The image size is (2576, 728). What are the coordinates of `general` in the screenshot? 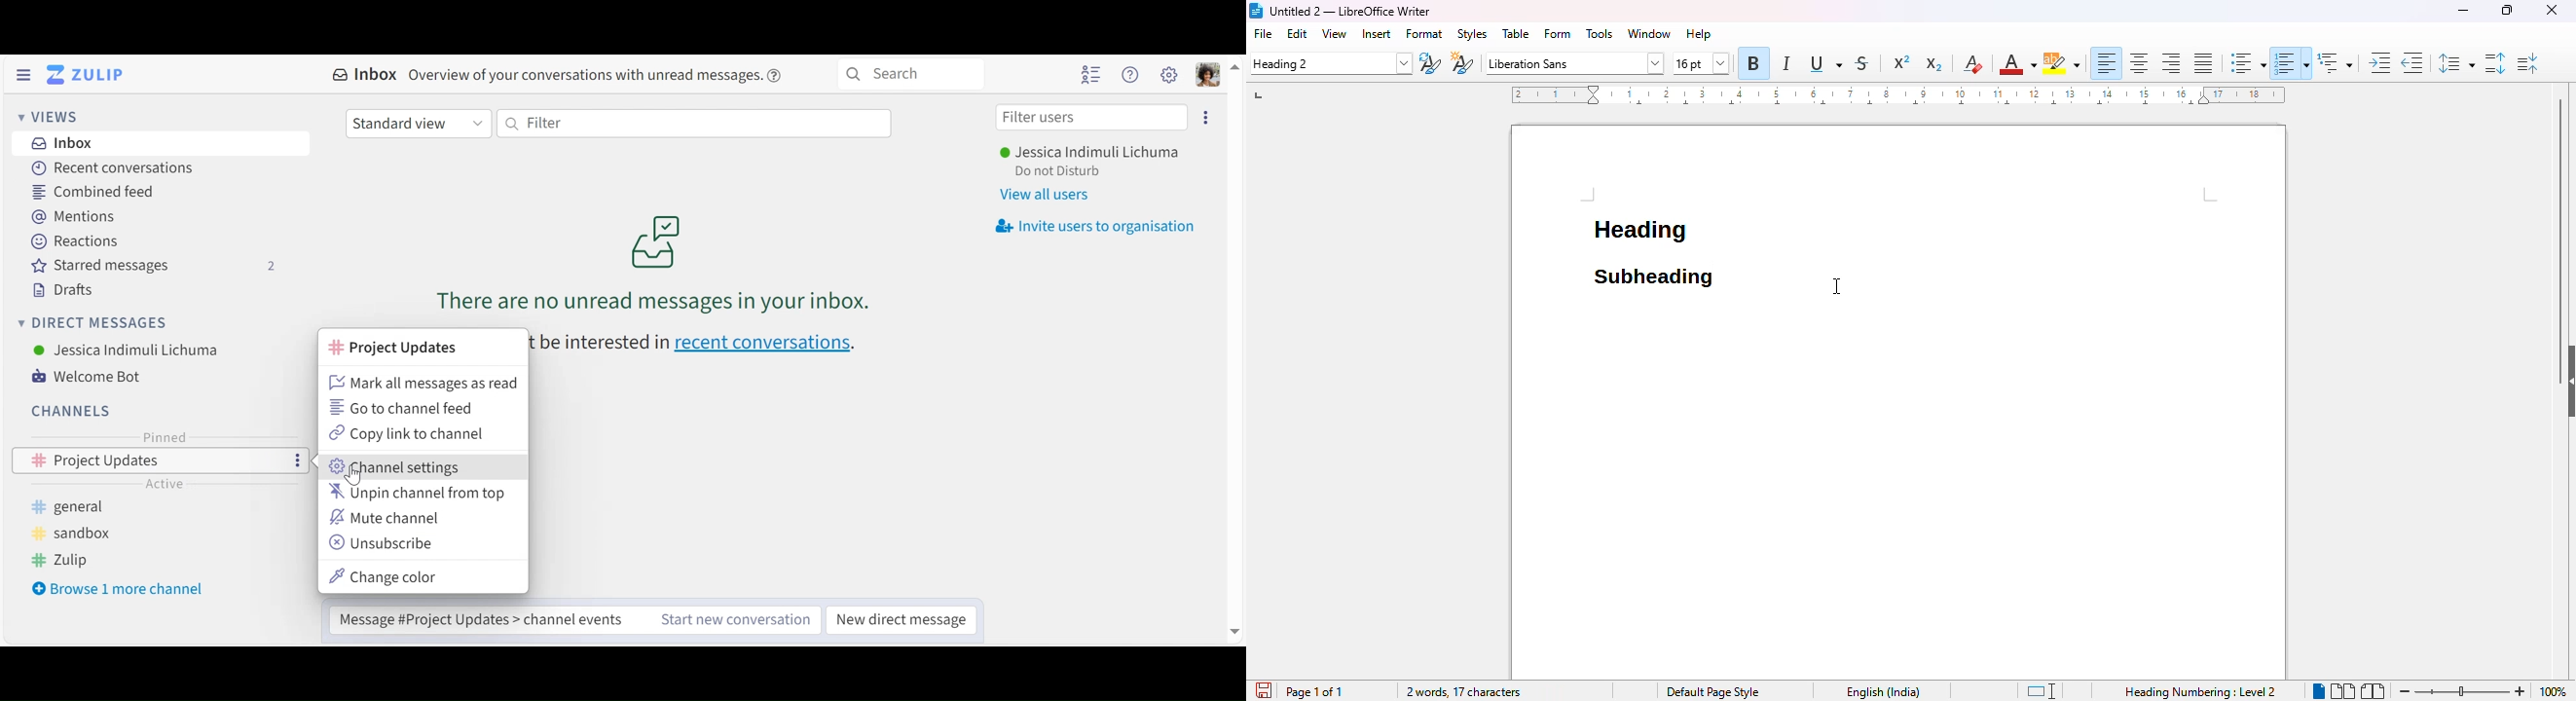 It's located at (77, 507).